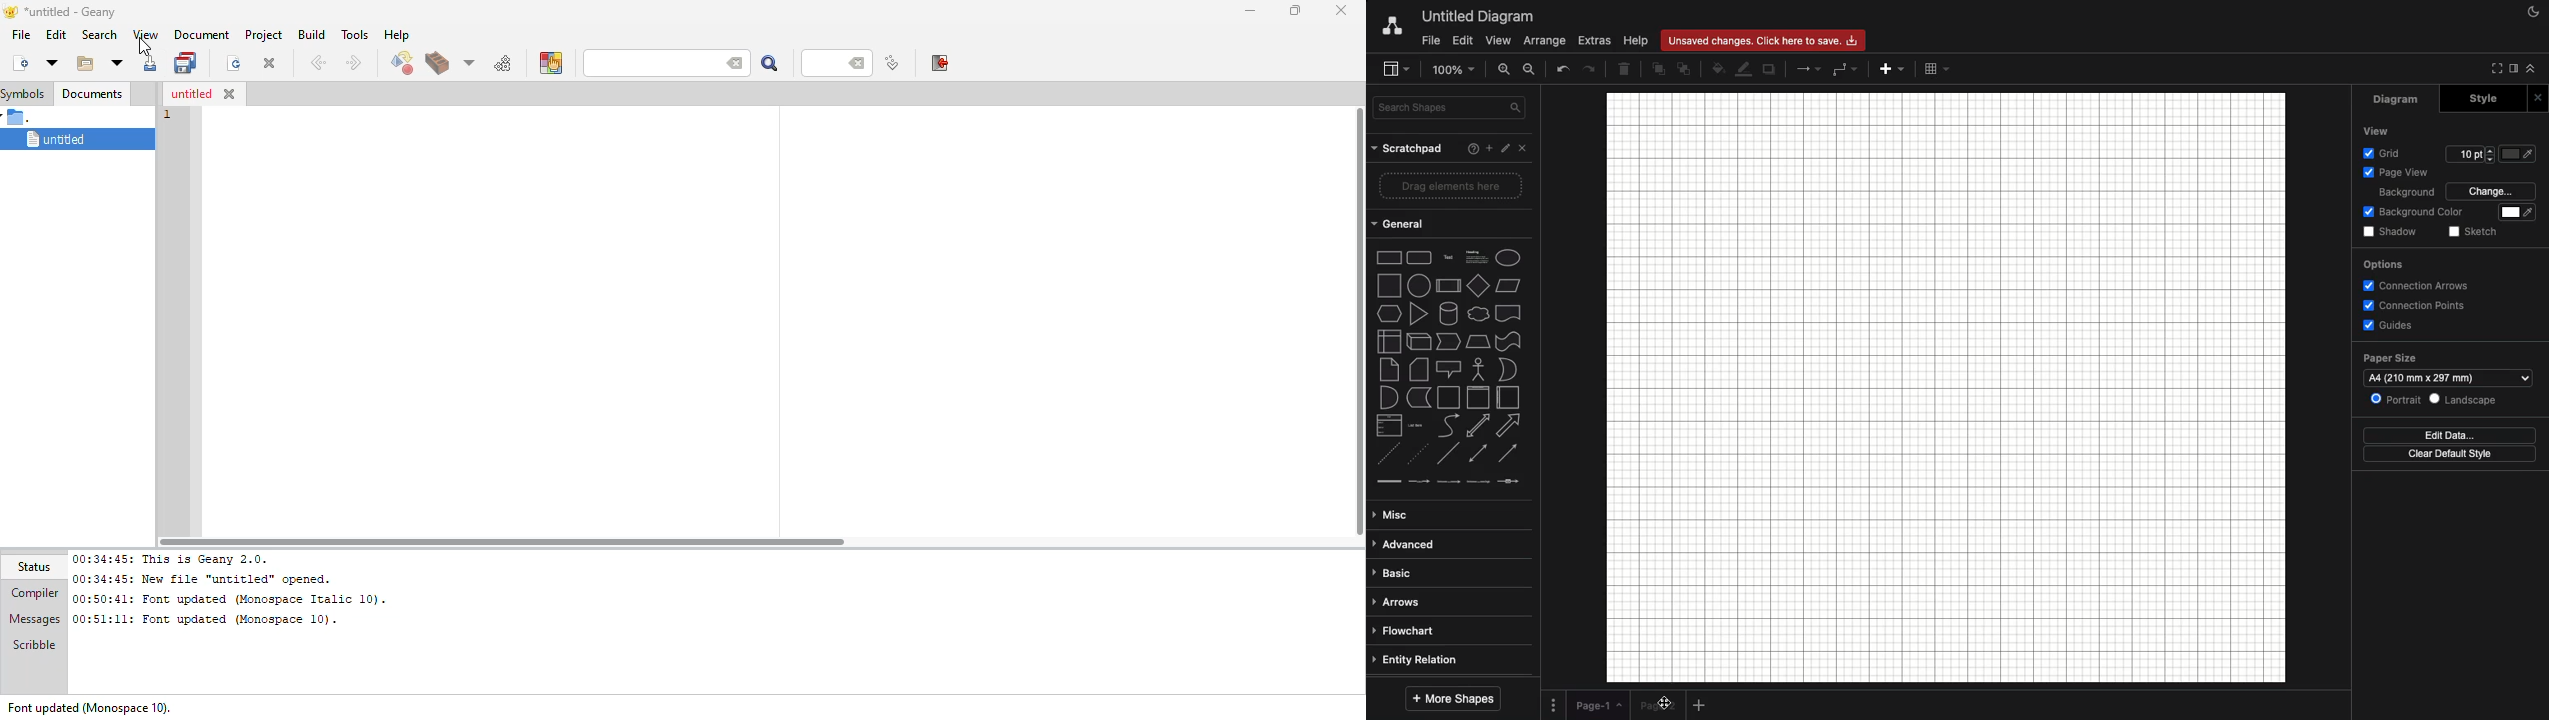 The width and height of the screenshot is (2576, 728). What do you see at coordinates (1429, 39) in the screenshot?
I see `File` at bounding box center [1429, 39].